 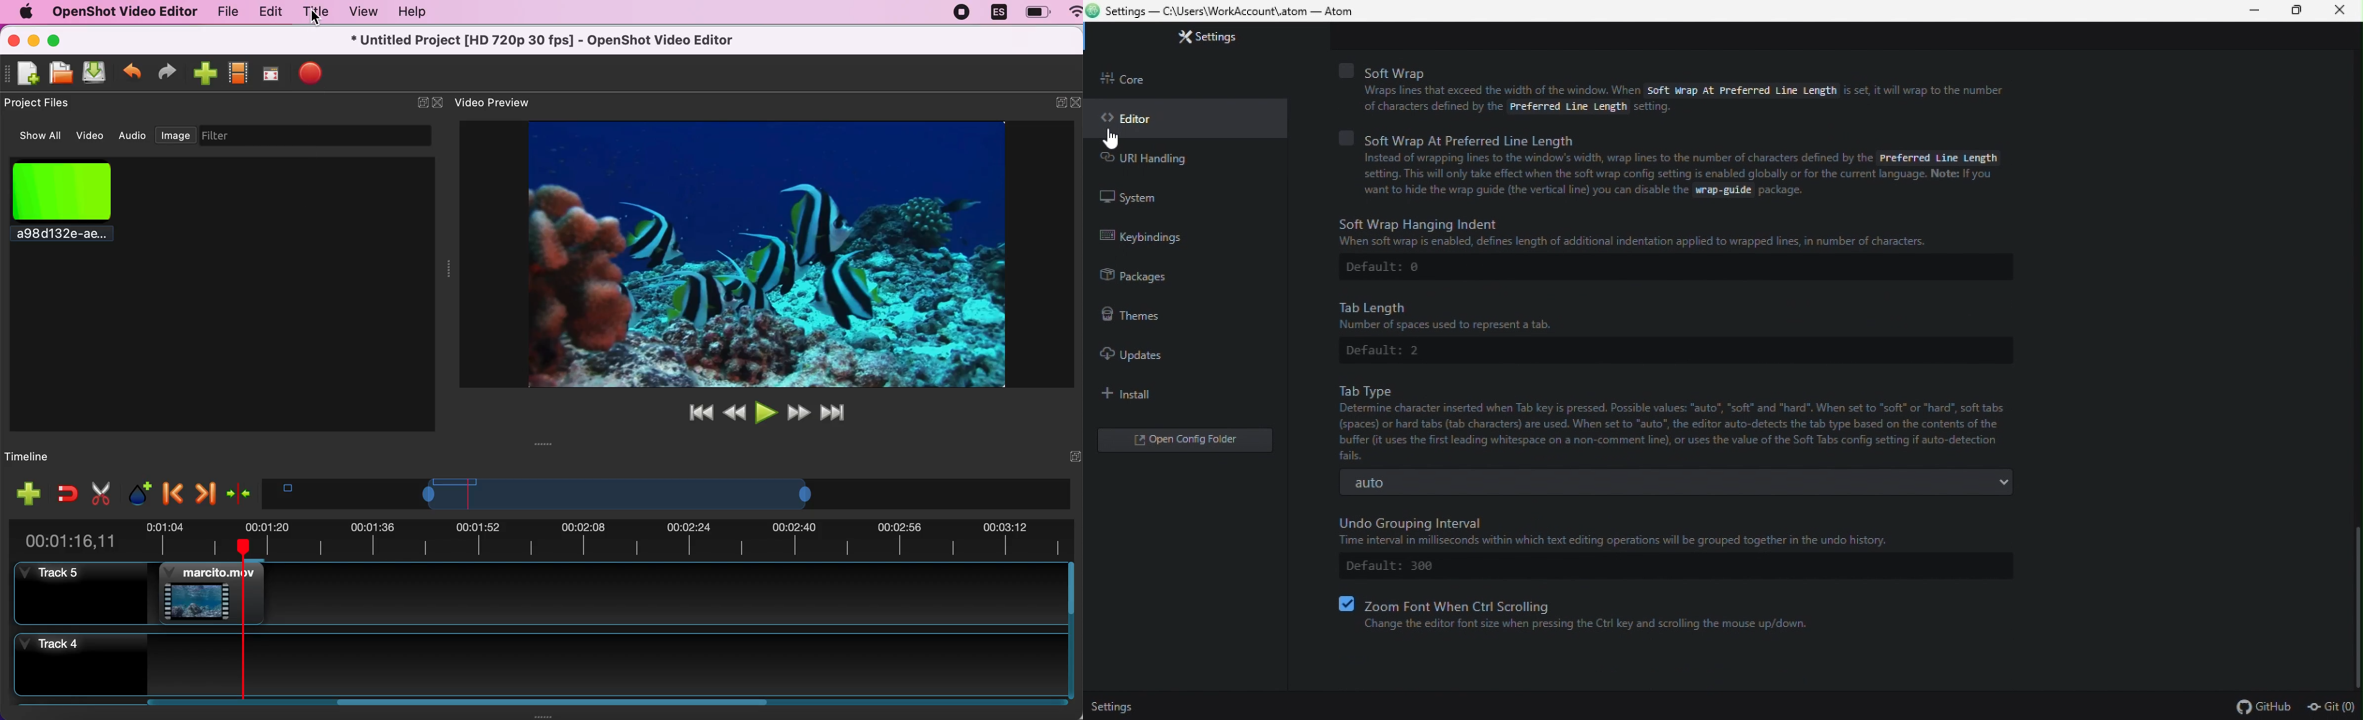 I want to click on add track, so click(x=26, y=493).